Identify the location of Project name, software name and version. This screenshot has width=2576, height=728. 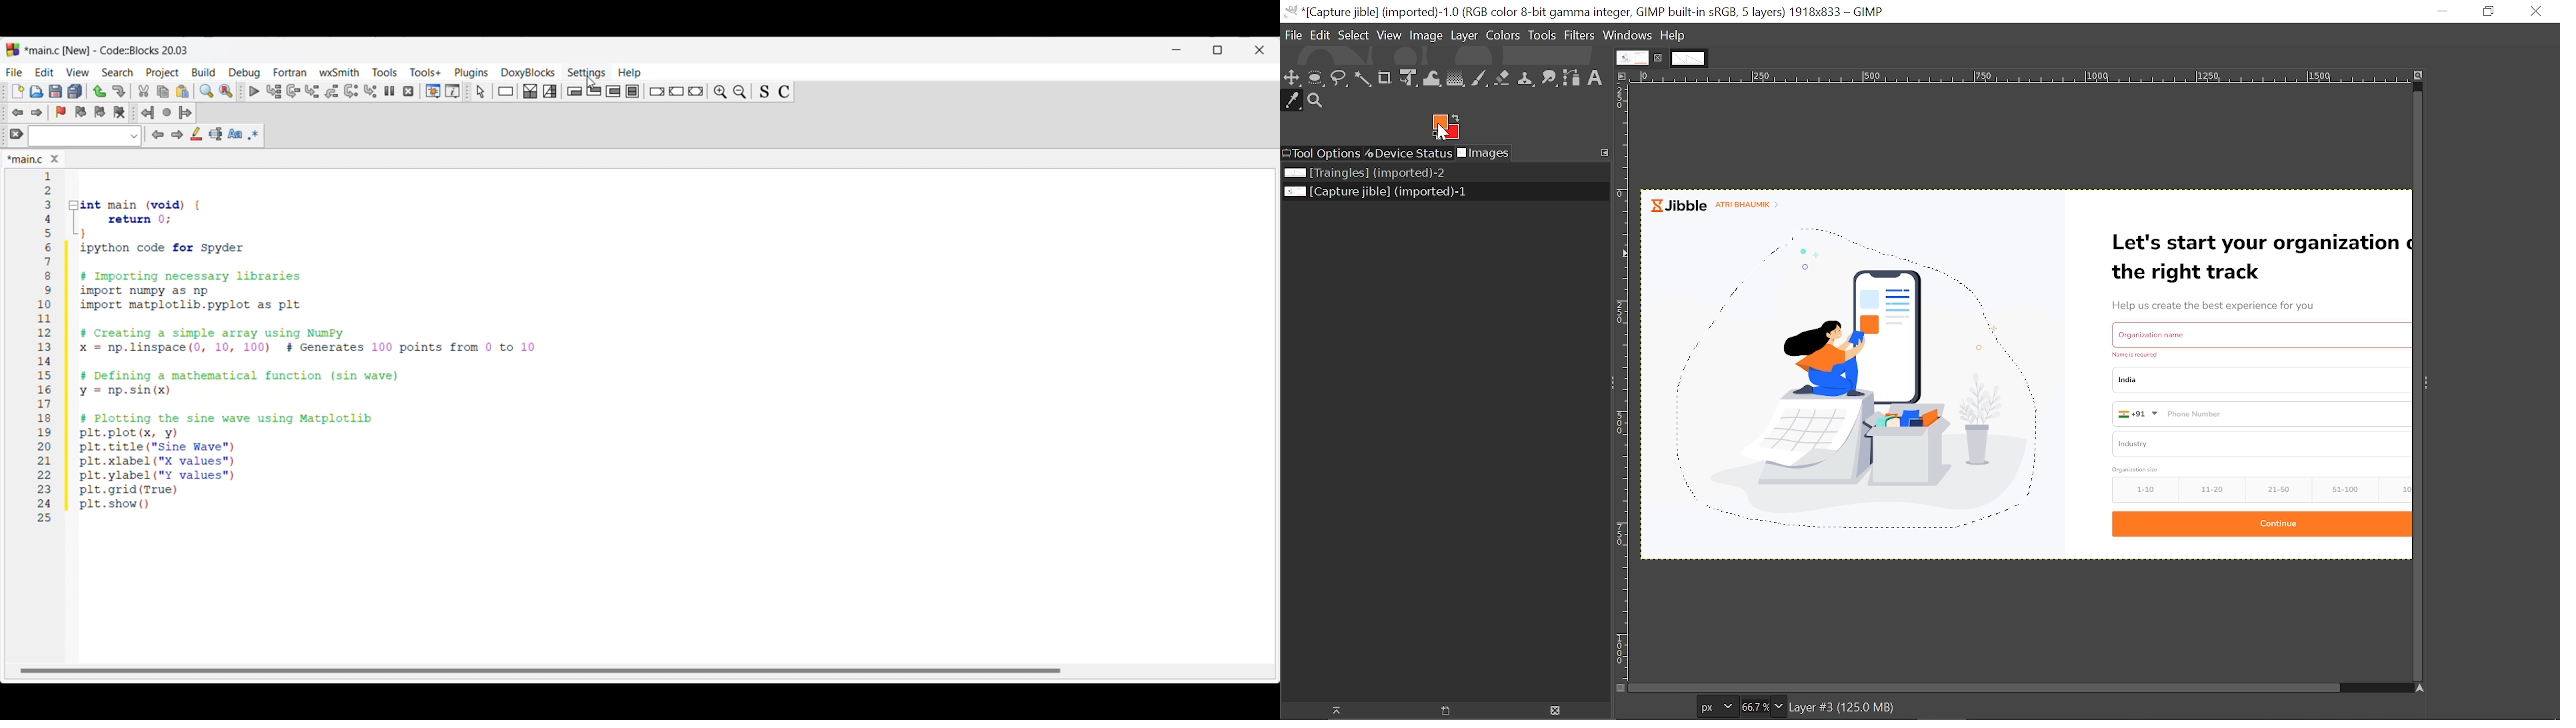
(109, 50).